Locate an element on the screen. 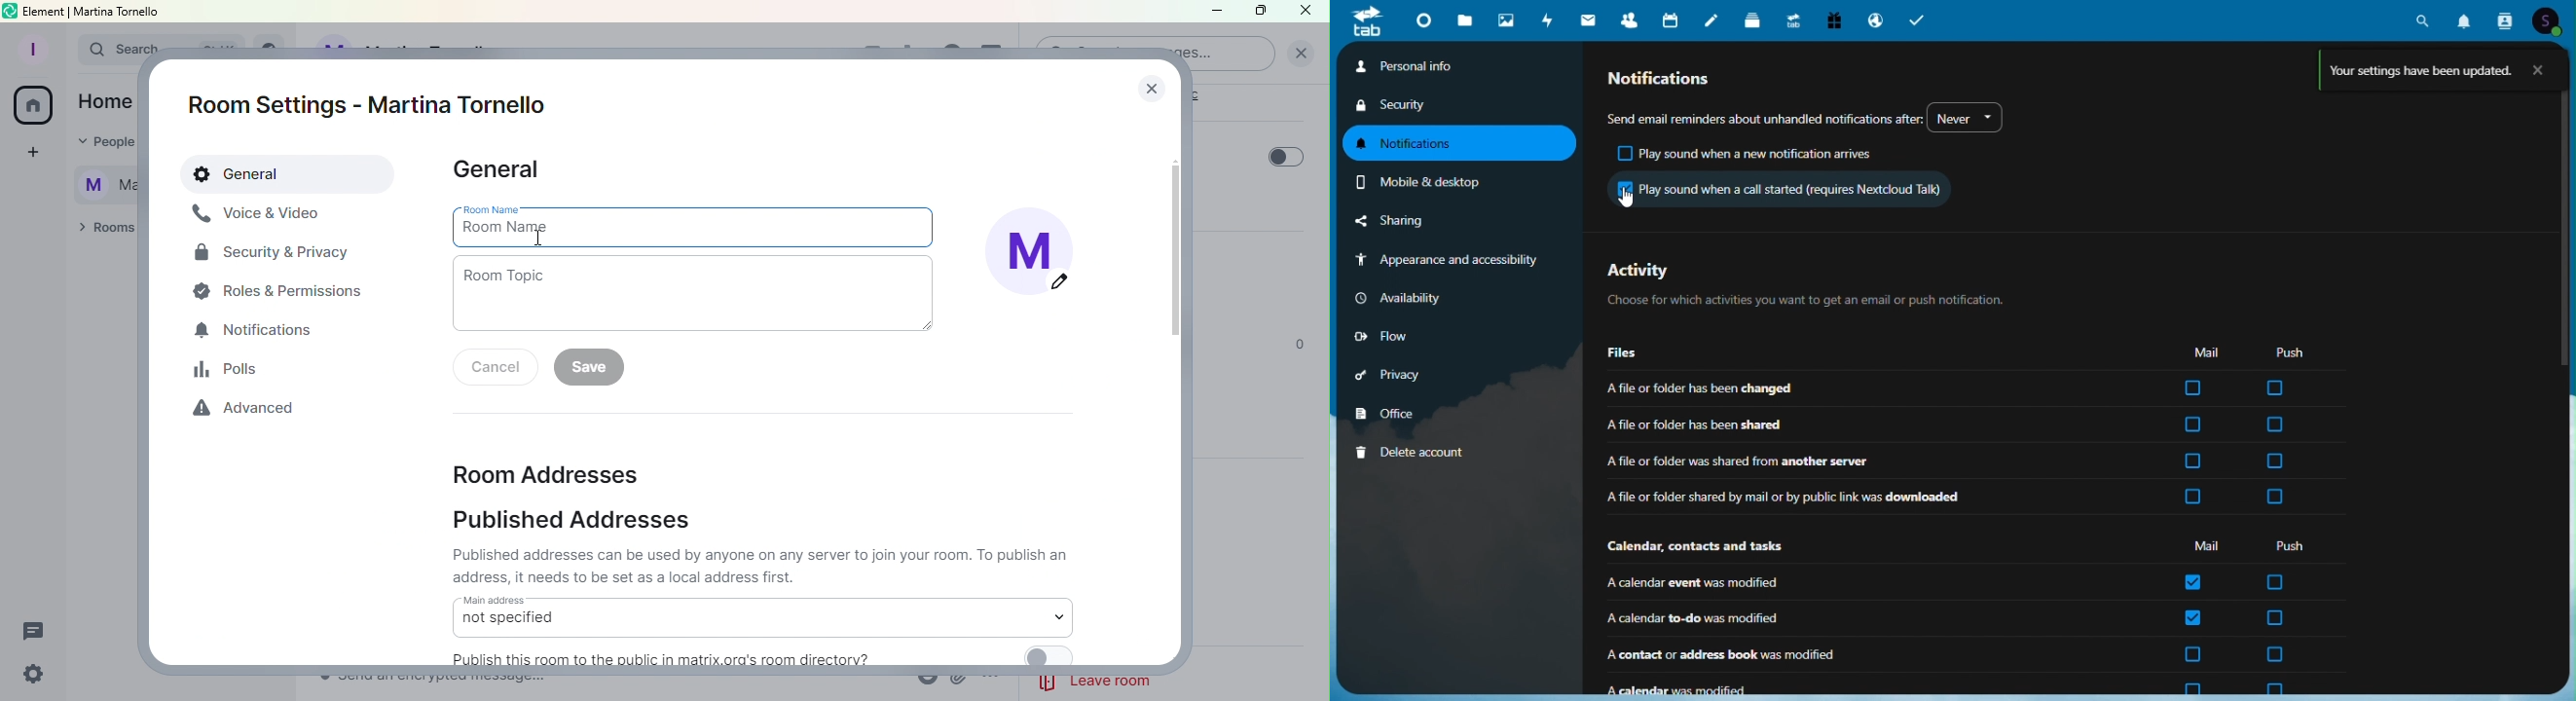  Notes is located at coordinates (1712, 18).